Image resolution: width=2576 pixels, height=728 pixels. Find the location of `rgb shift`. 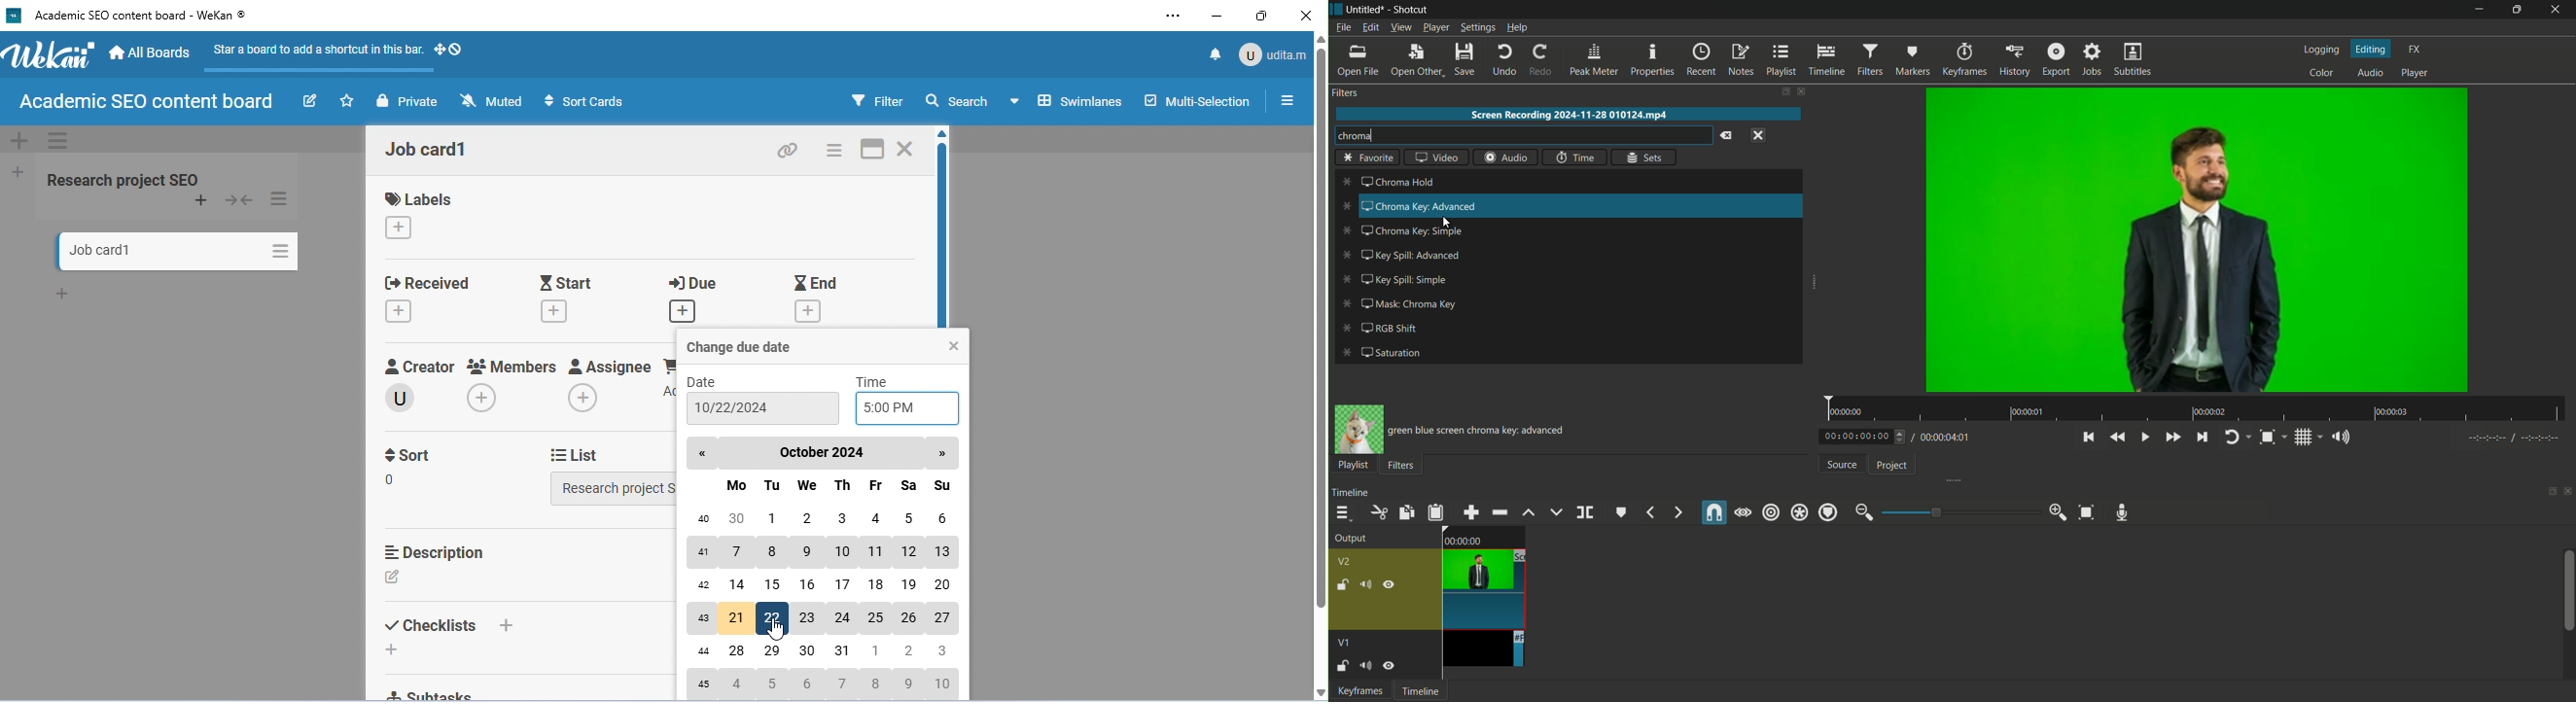

rgb shift is located at coordinates (1392, 328).